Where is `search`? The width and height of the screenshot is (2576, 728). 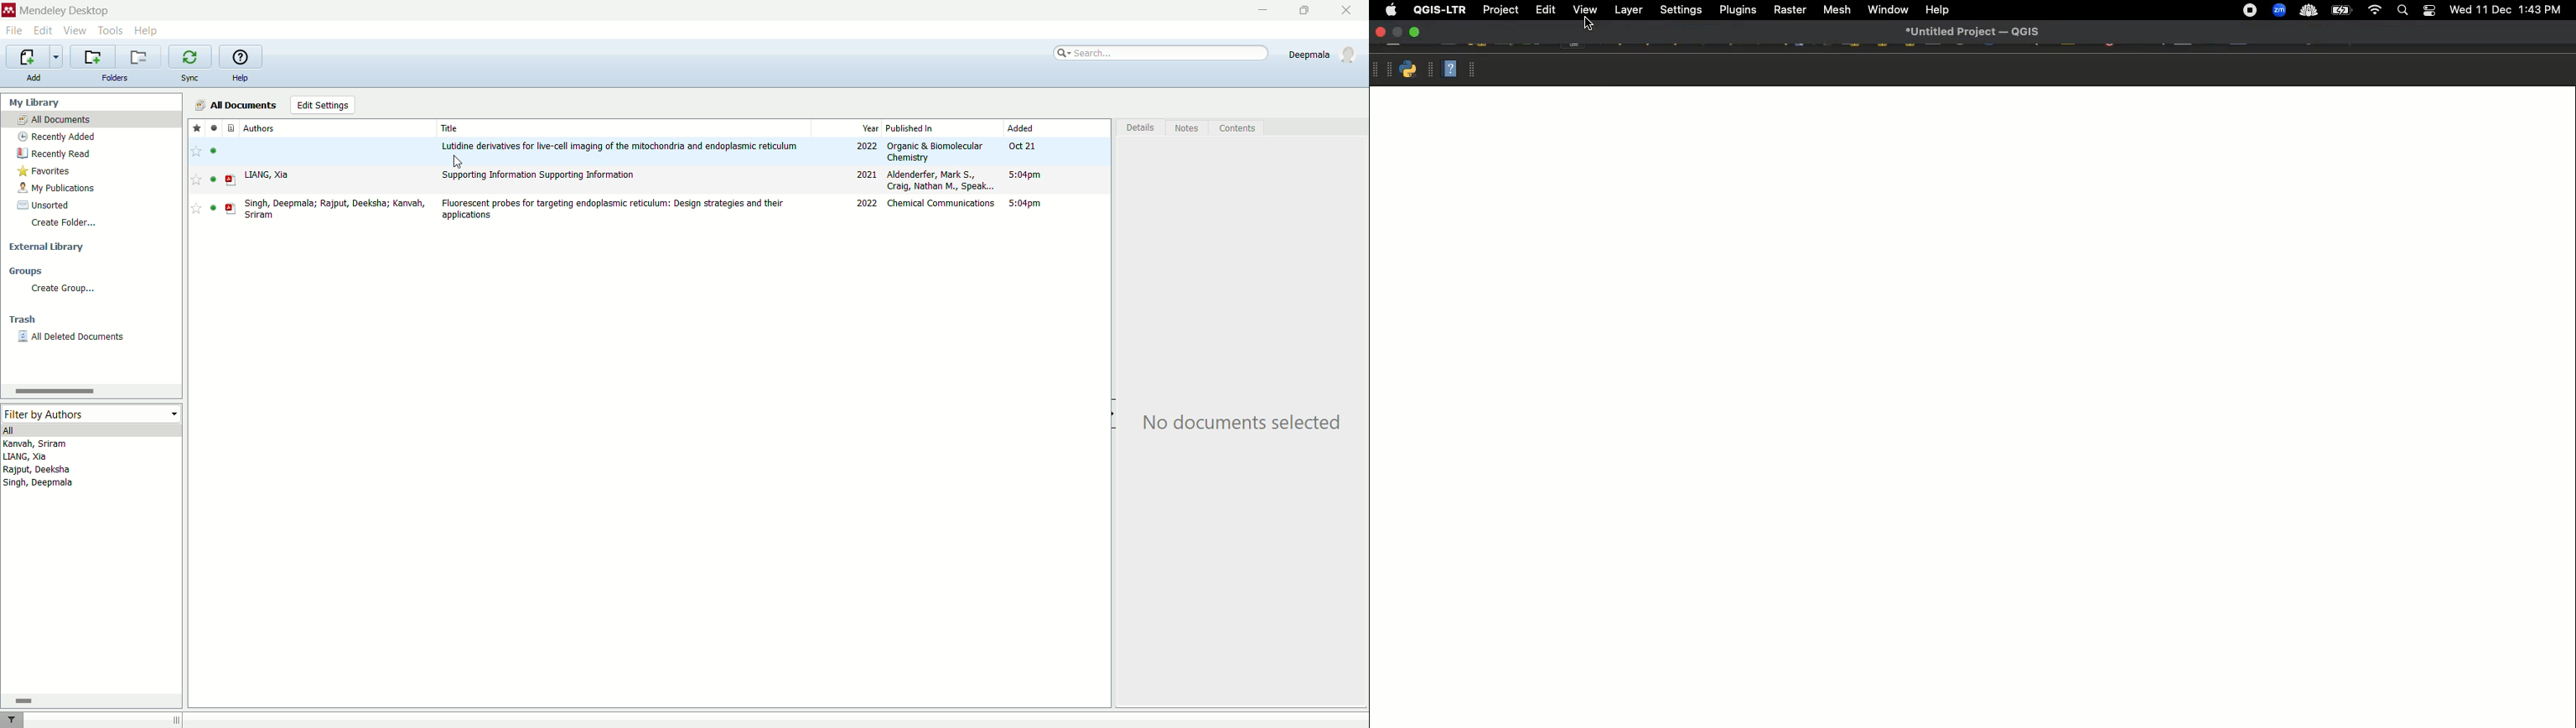 search is located at coordinates (1155, 54).